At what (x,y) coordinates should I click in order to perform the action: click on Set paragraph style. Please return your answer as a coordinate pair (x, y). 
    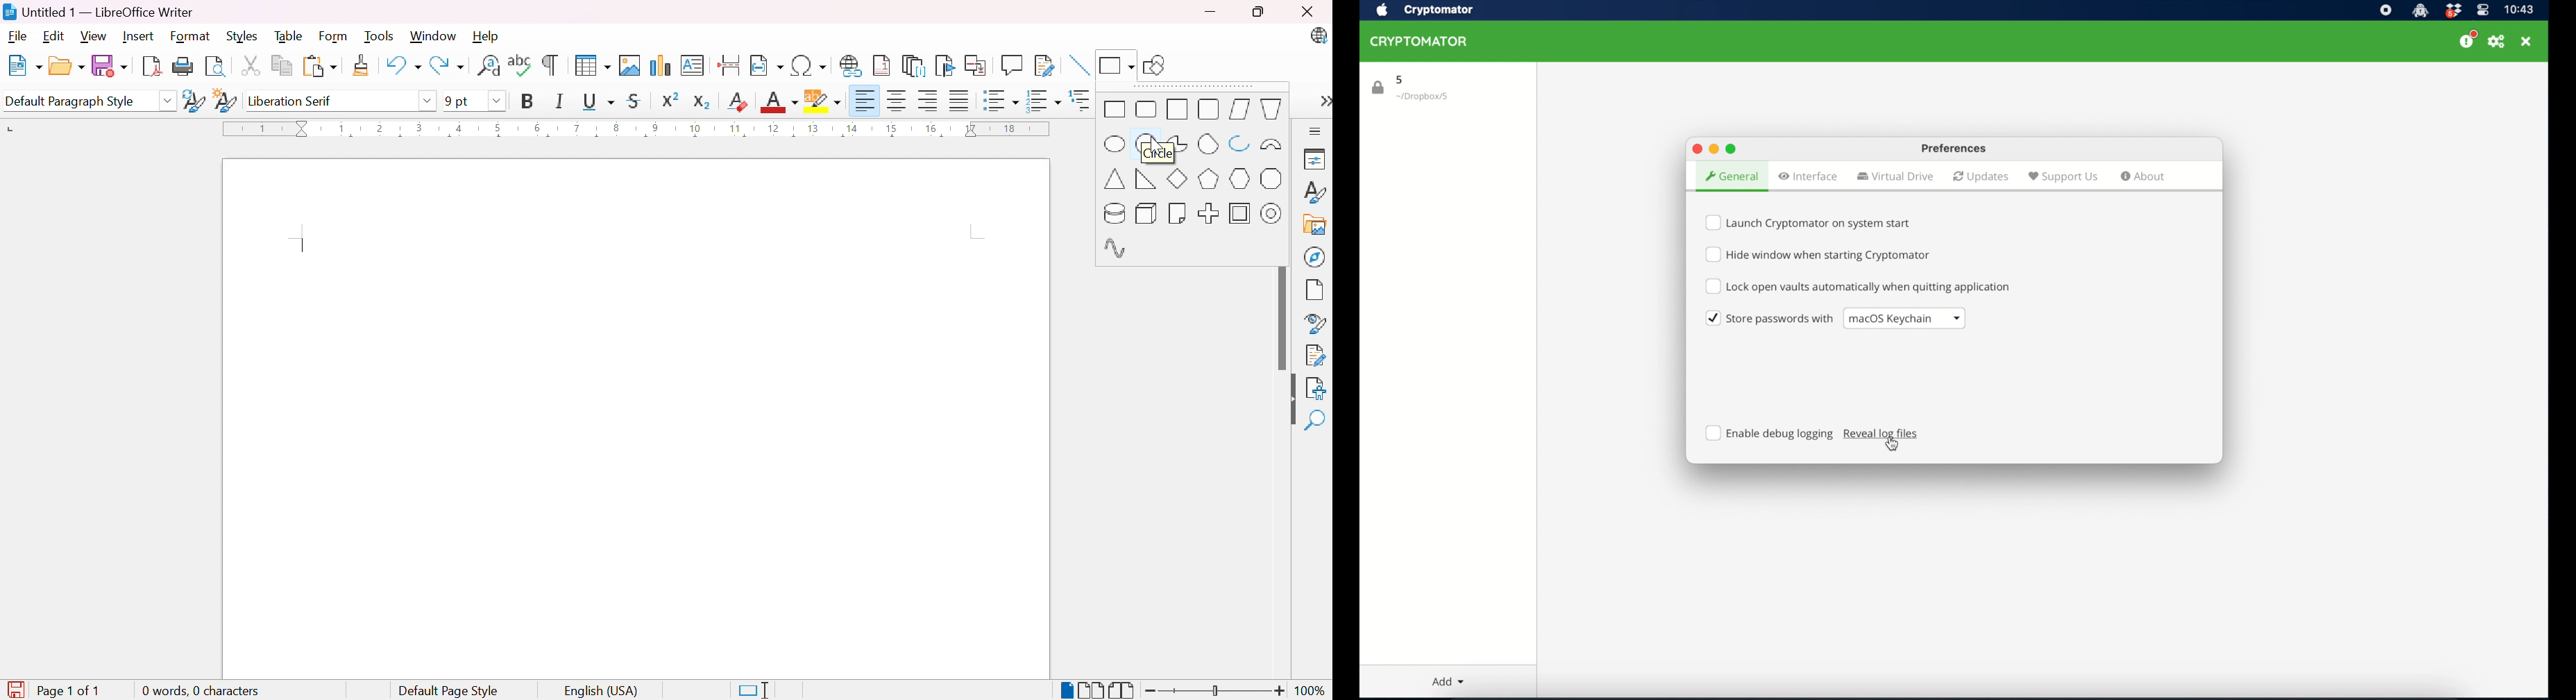
    Looking at the image, I should click on (78, 101).